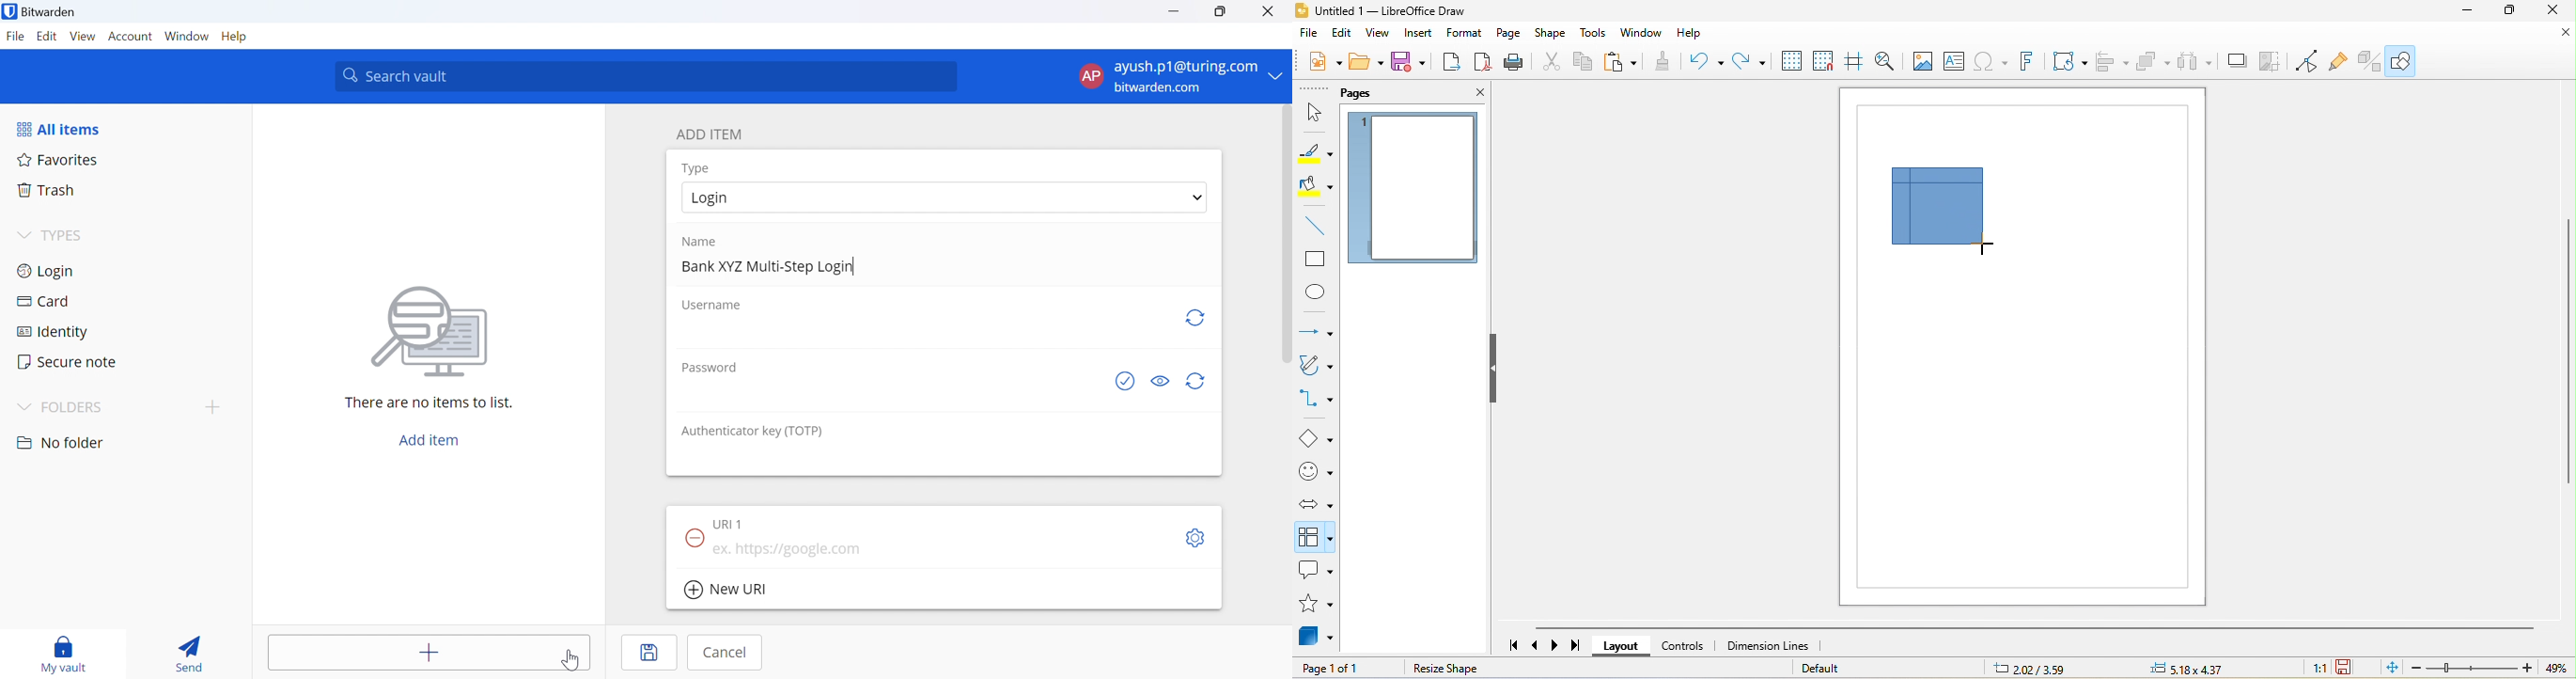 The width and height of the screenshot is (2576, 700). What do you see at coordinates (1496, 371) in the screenshot?
I see `hide` at bounding box center [1496, 371].